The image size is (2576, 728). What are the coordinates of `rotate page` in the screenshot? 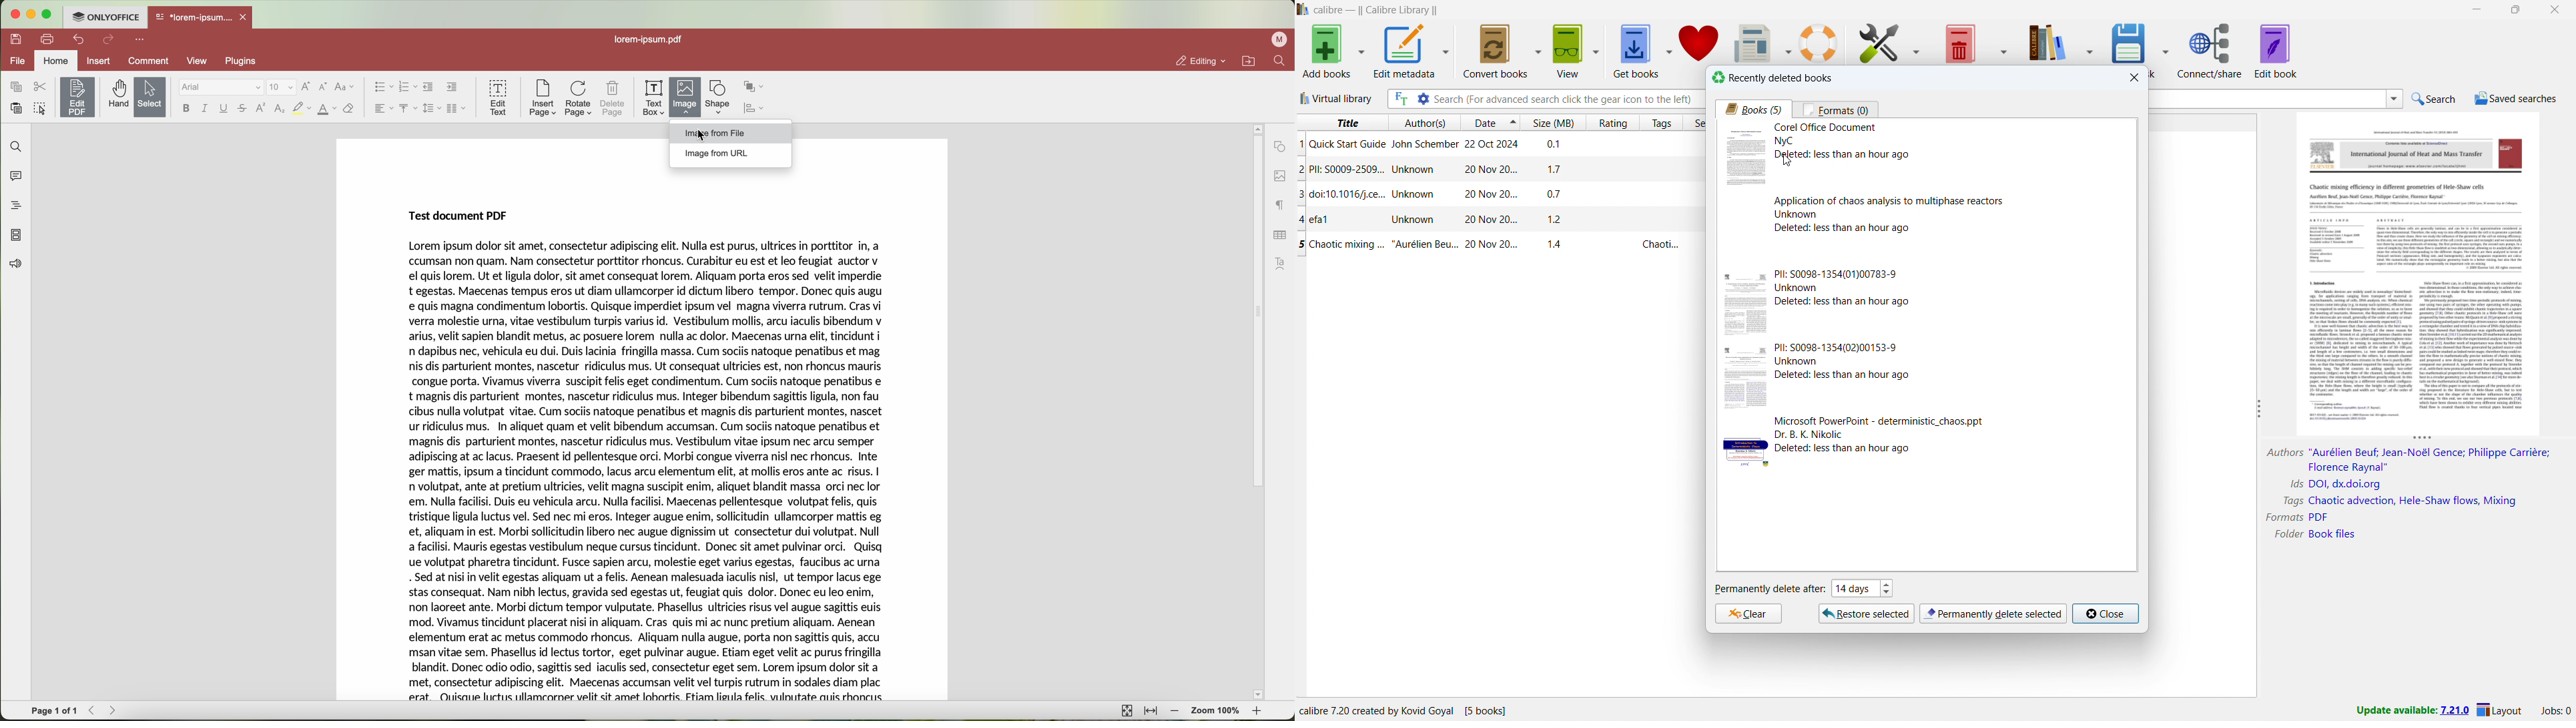 It's located at (579, 99).